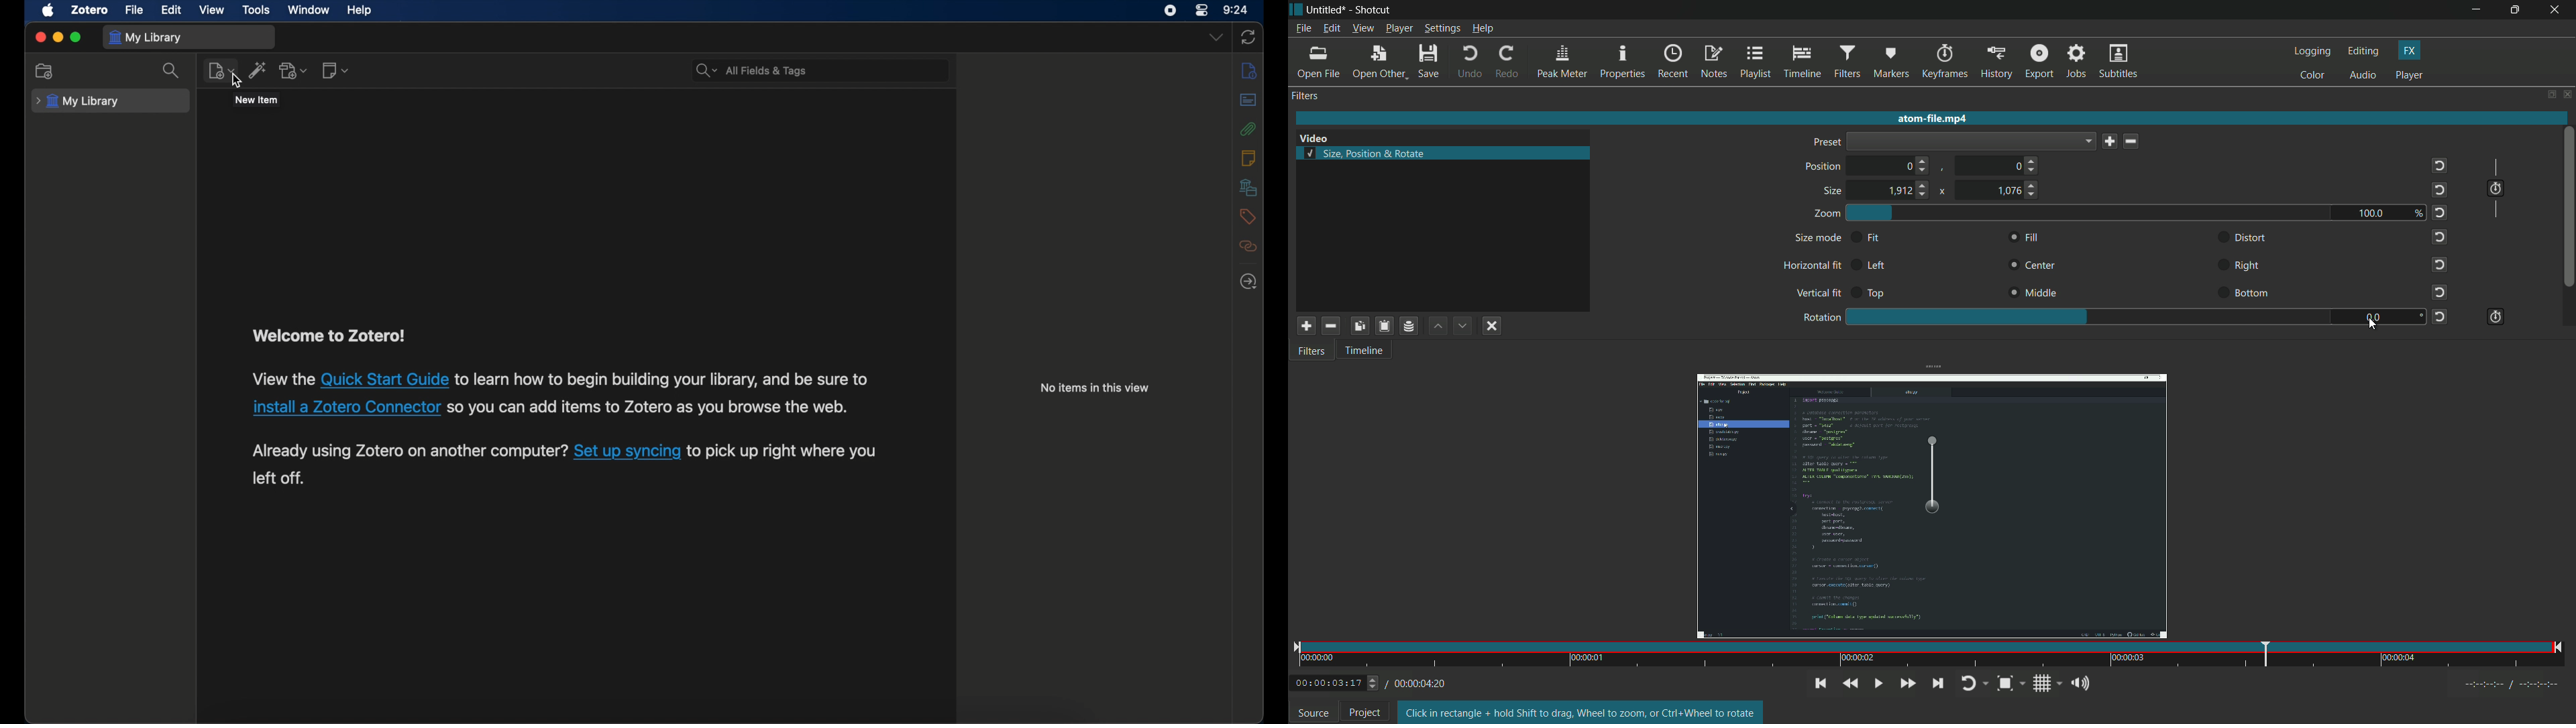  What do you see at coordinates (2440, 213) in the screenshot?
I see `reset to default` at bounding box center [2440, 213].